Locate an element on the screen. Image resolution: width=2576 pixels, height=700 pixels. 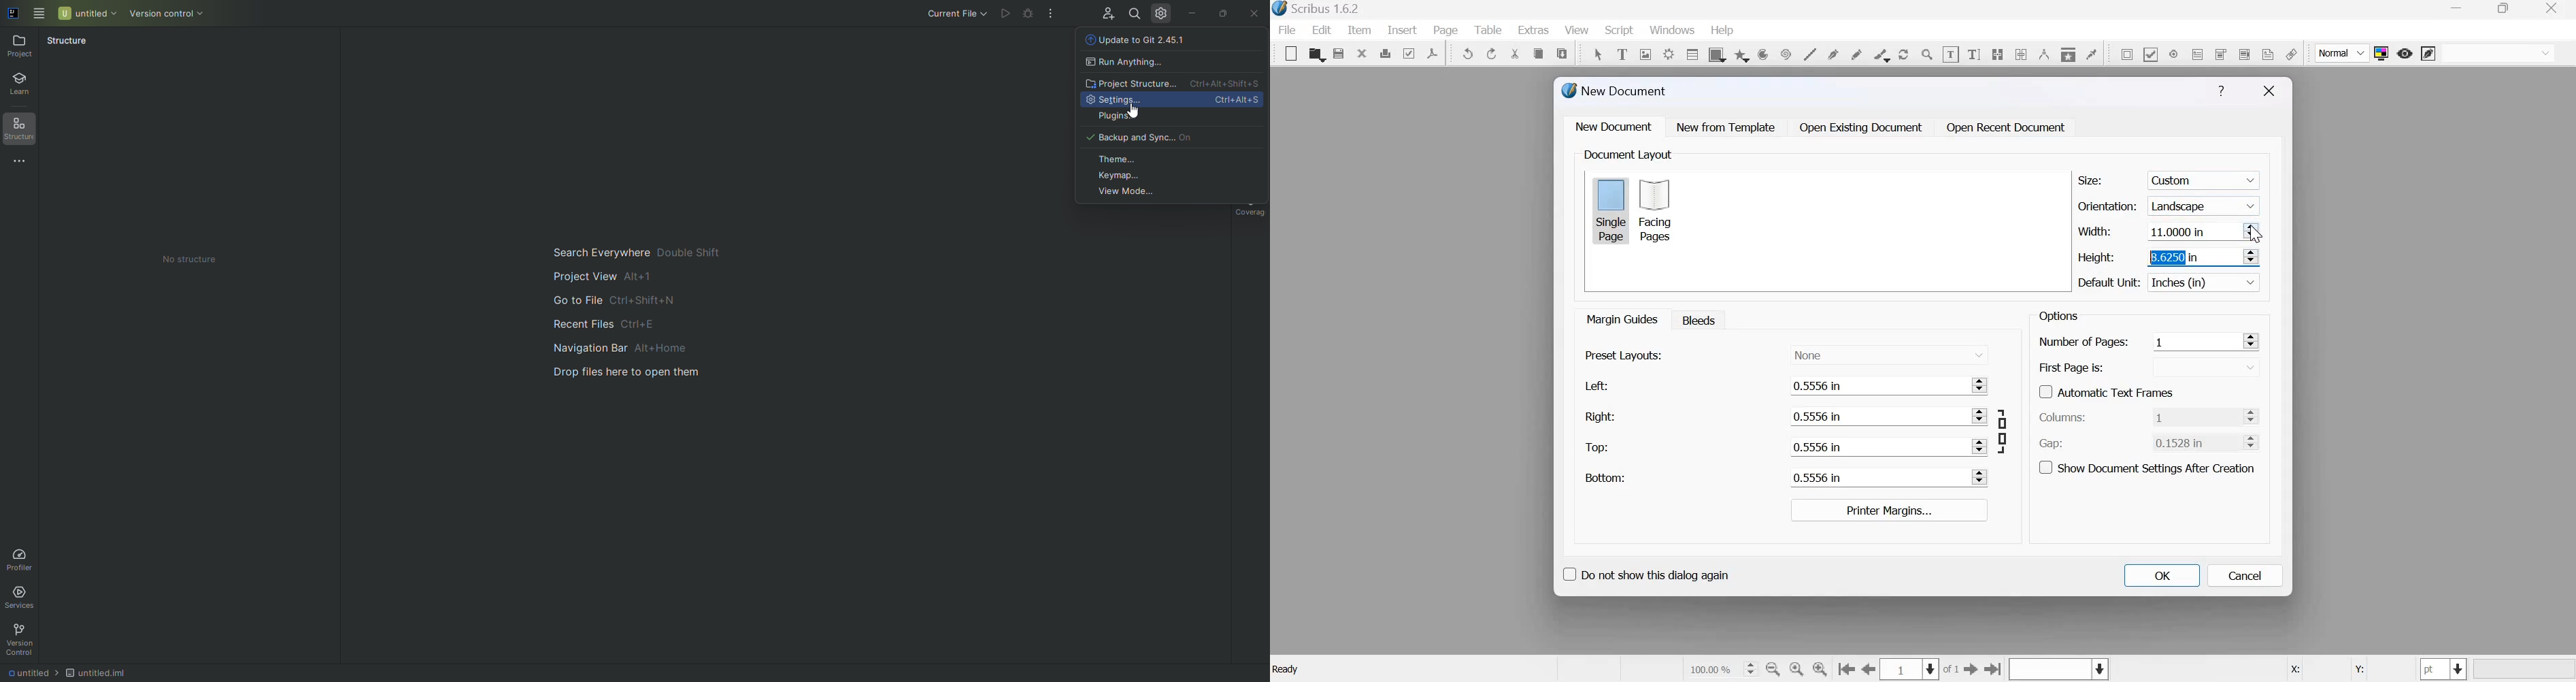
Bottom: is located at coordinates (1604, 477).